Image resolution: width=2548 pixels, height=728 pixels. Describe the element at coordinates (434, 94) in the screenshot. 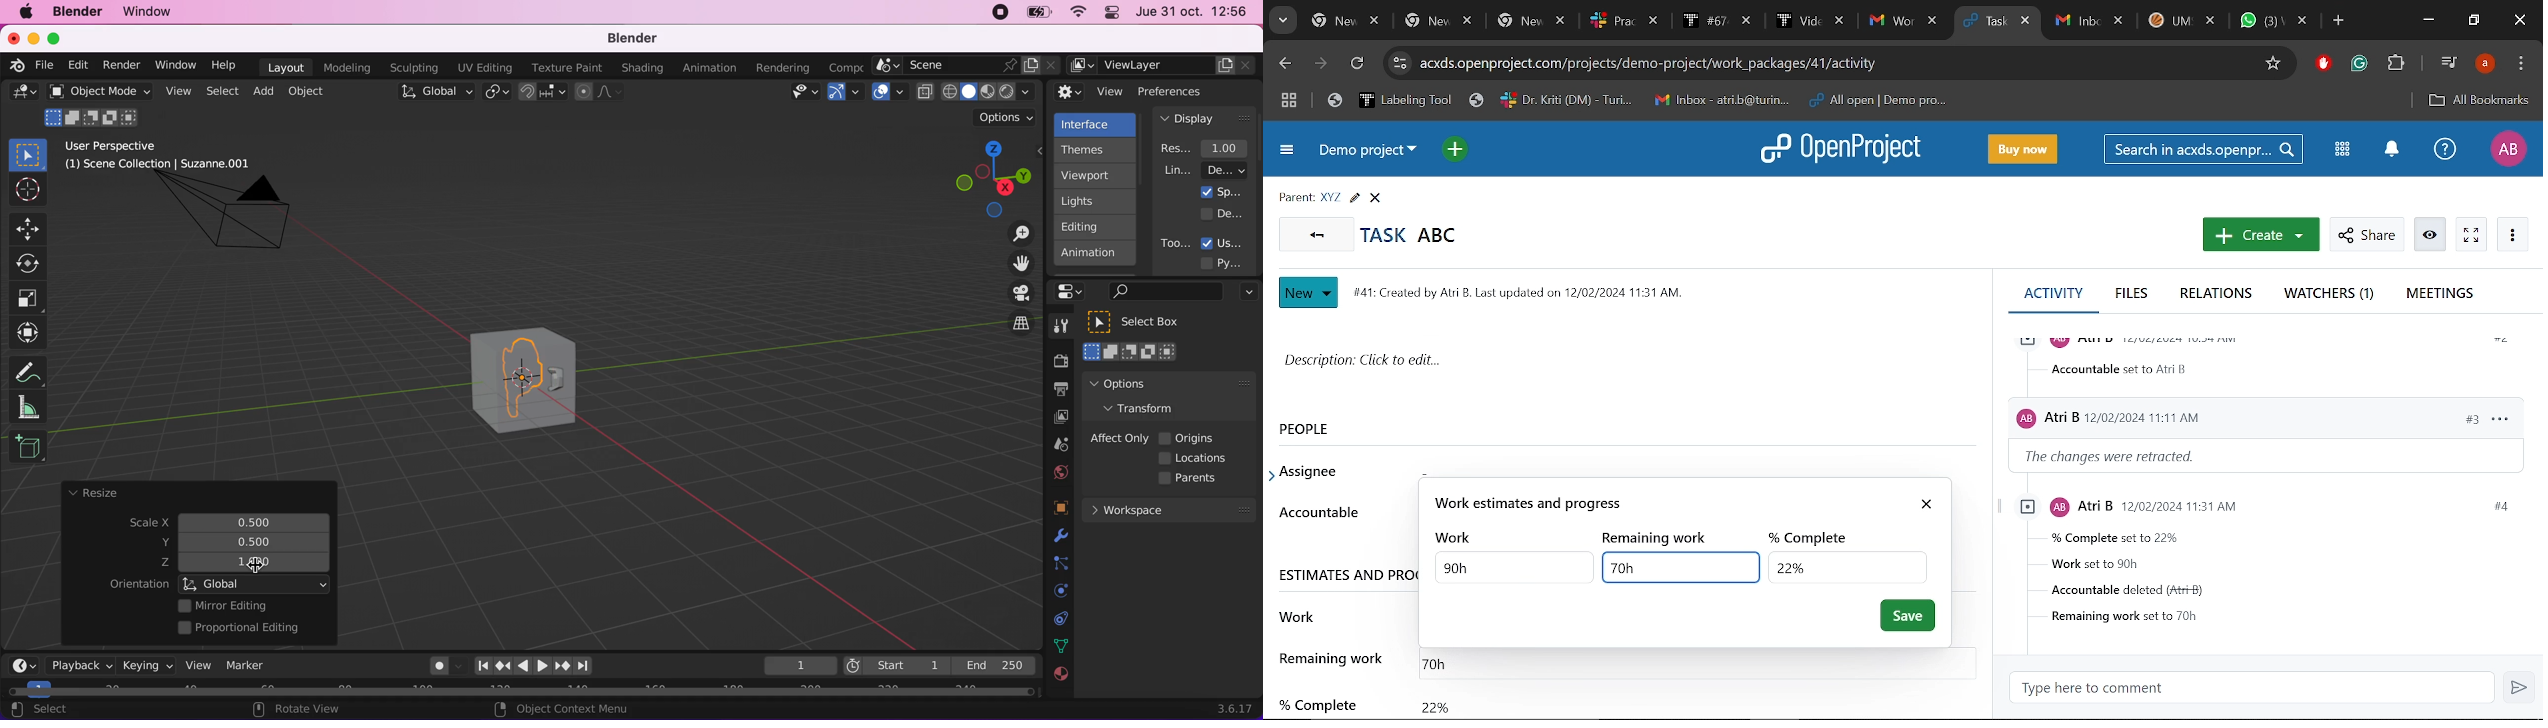

I see `global` at that location.